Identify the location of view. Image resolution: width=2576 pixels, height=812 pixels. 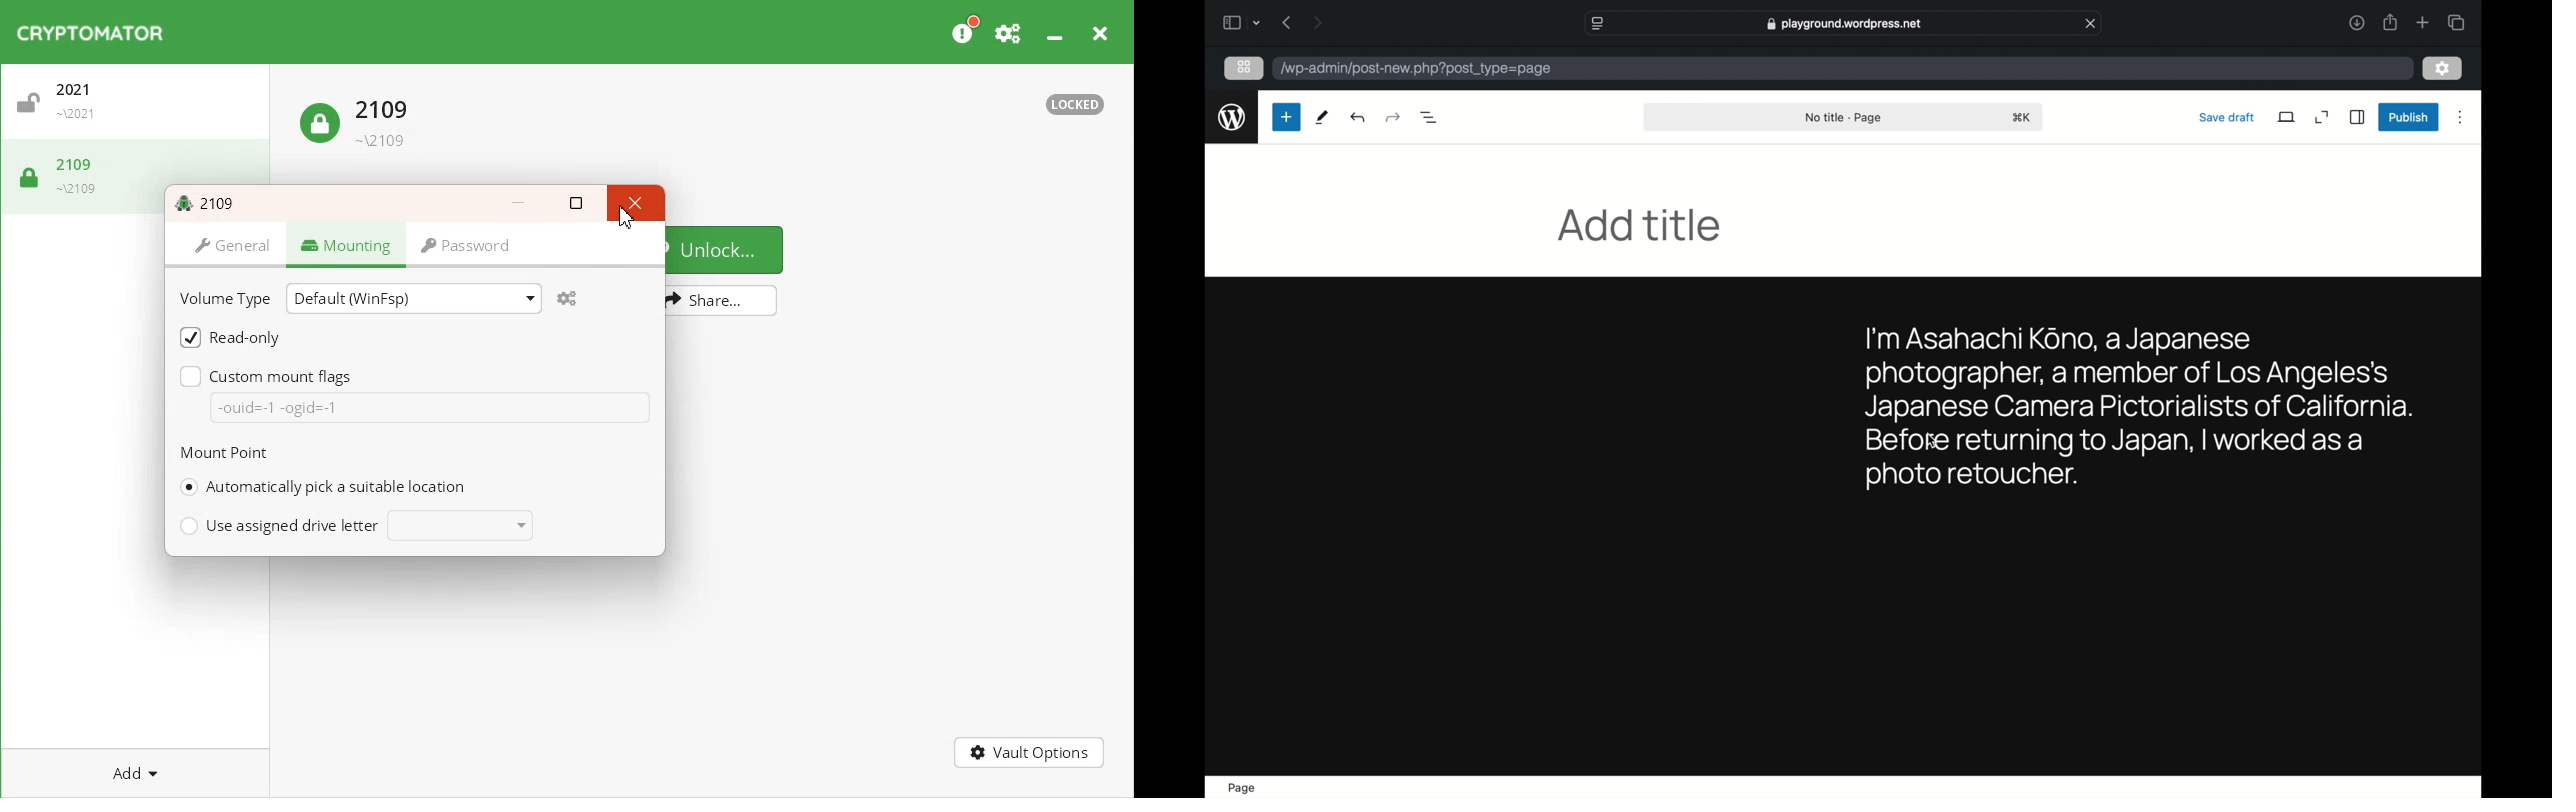
(2287, 117).